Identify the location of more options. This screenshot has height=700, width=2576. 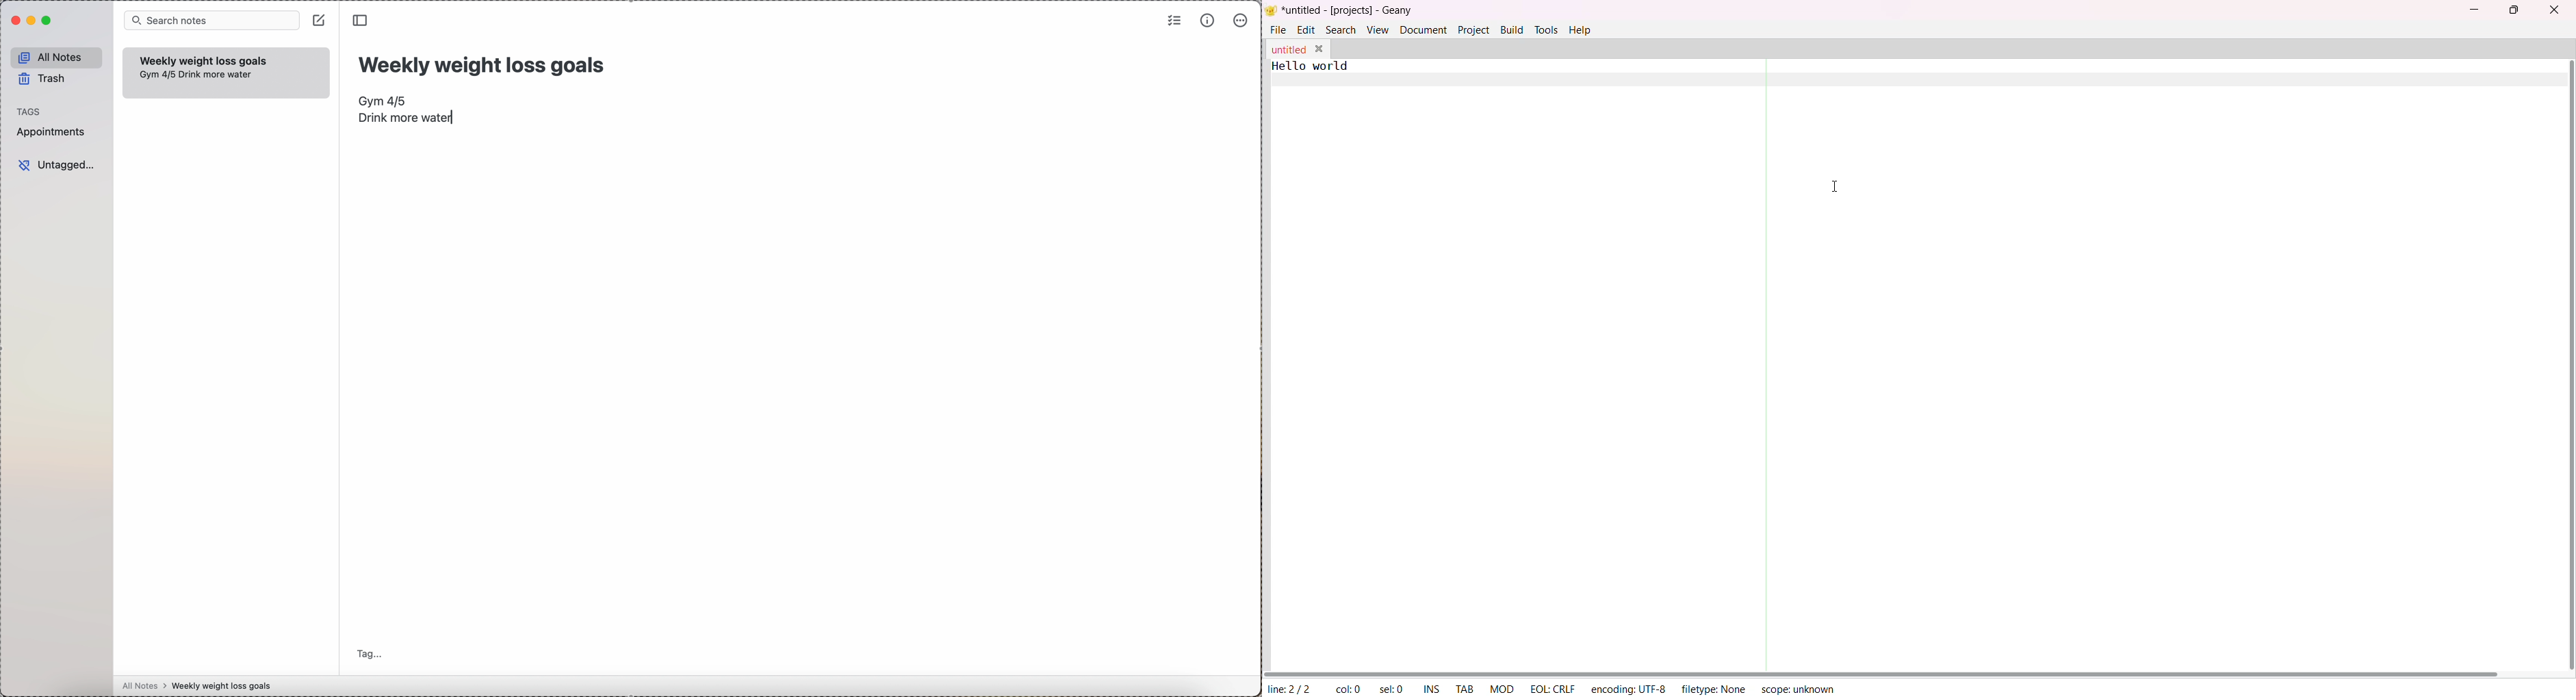
(1243, 20).